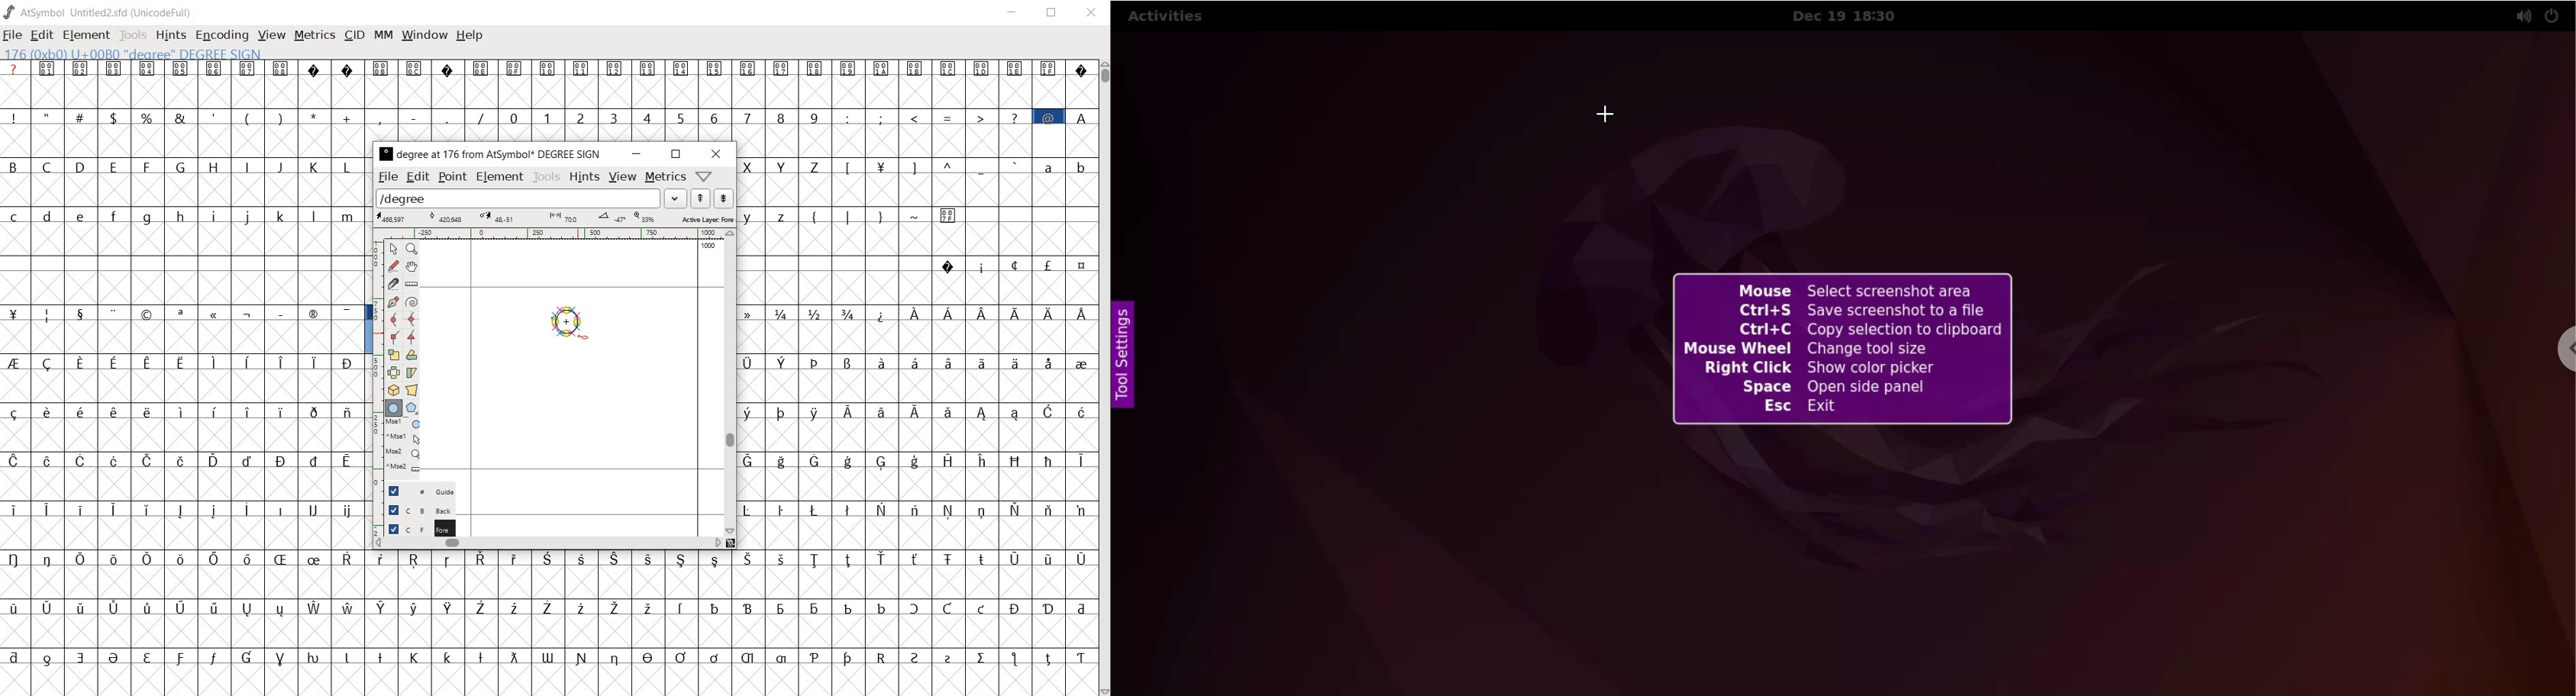 The height and width of the screenshot is (700, 2576). Describe the element at coordinates (982, 314) in the screenshot. I see `Special letters` at that location.